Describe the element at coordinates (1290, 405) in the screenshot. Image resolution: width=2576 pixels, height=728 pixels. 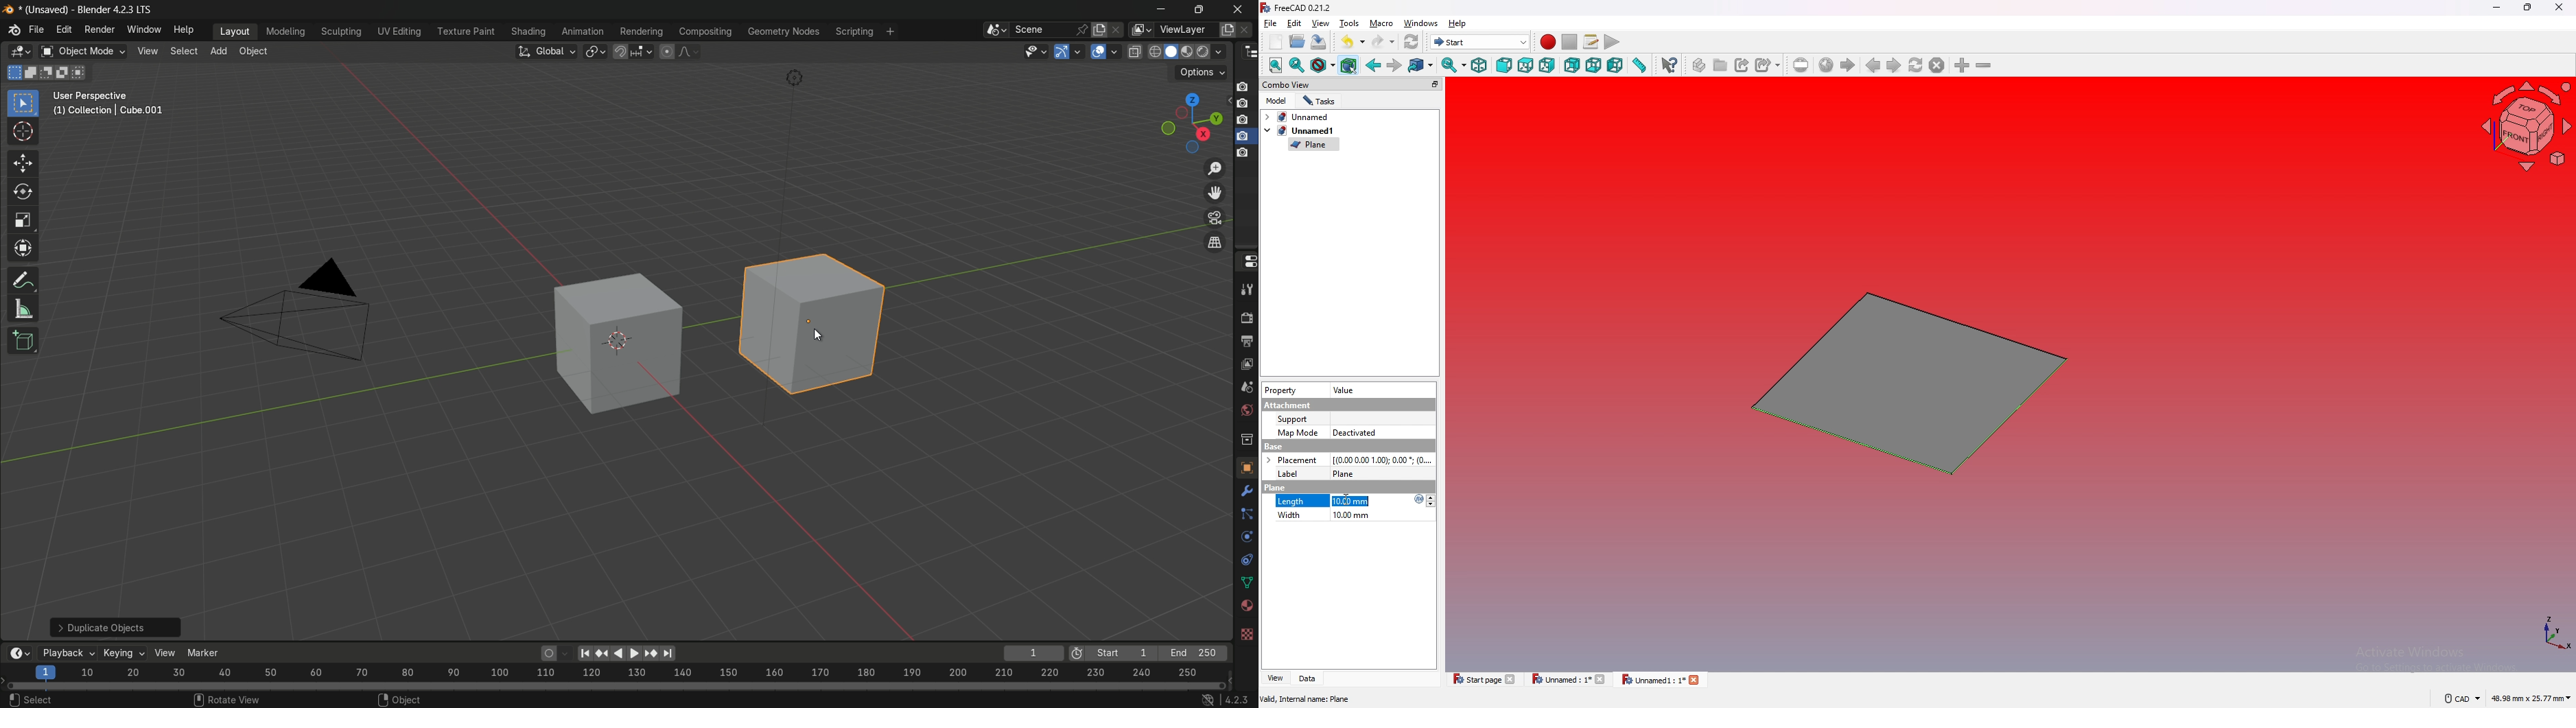
I see `Attachment` at that location.